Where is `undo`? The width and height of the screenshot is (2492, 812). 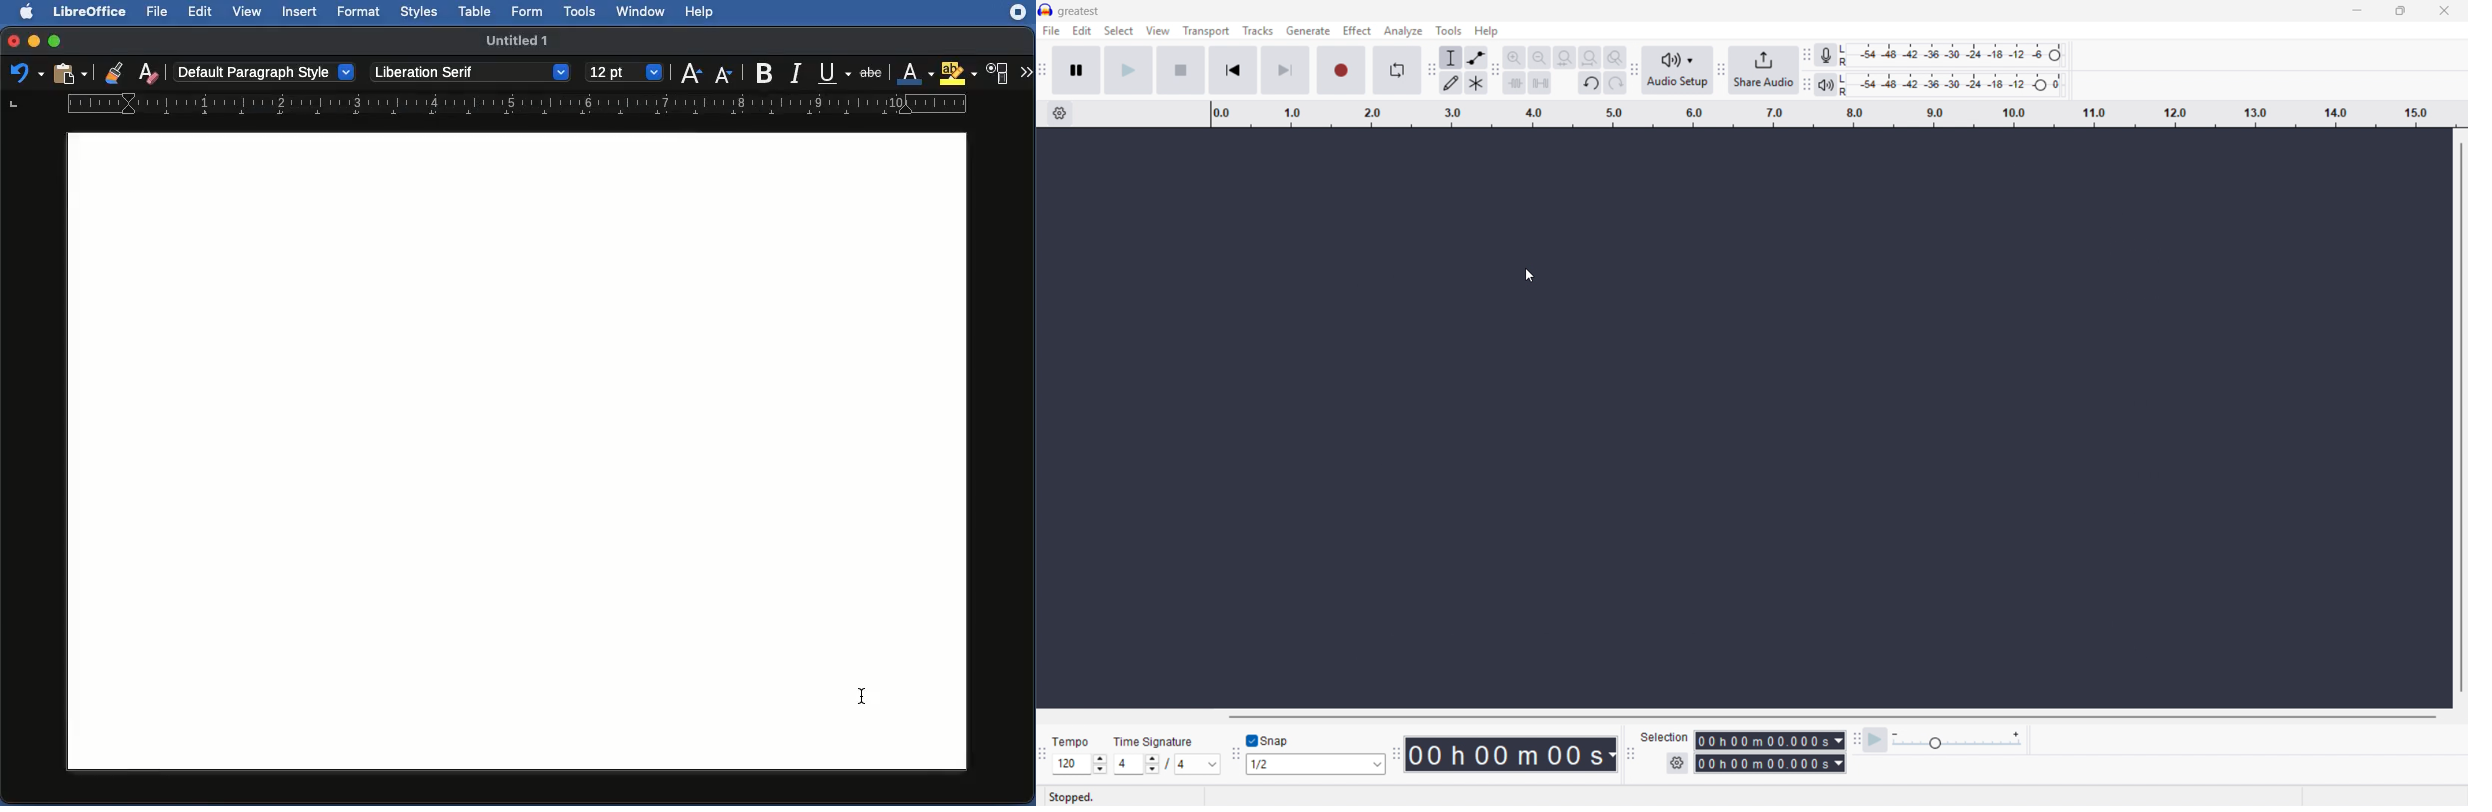
undo is located at coordinates (23, 77).